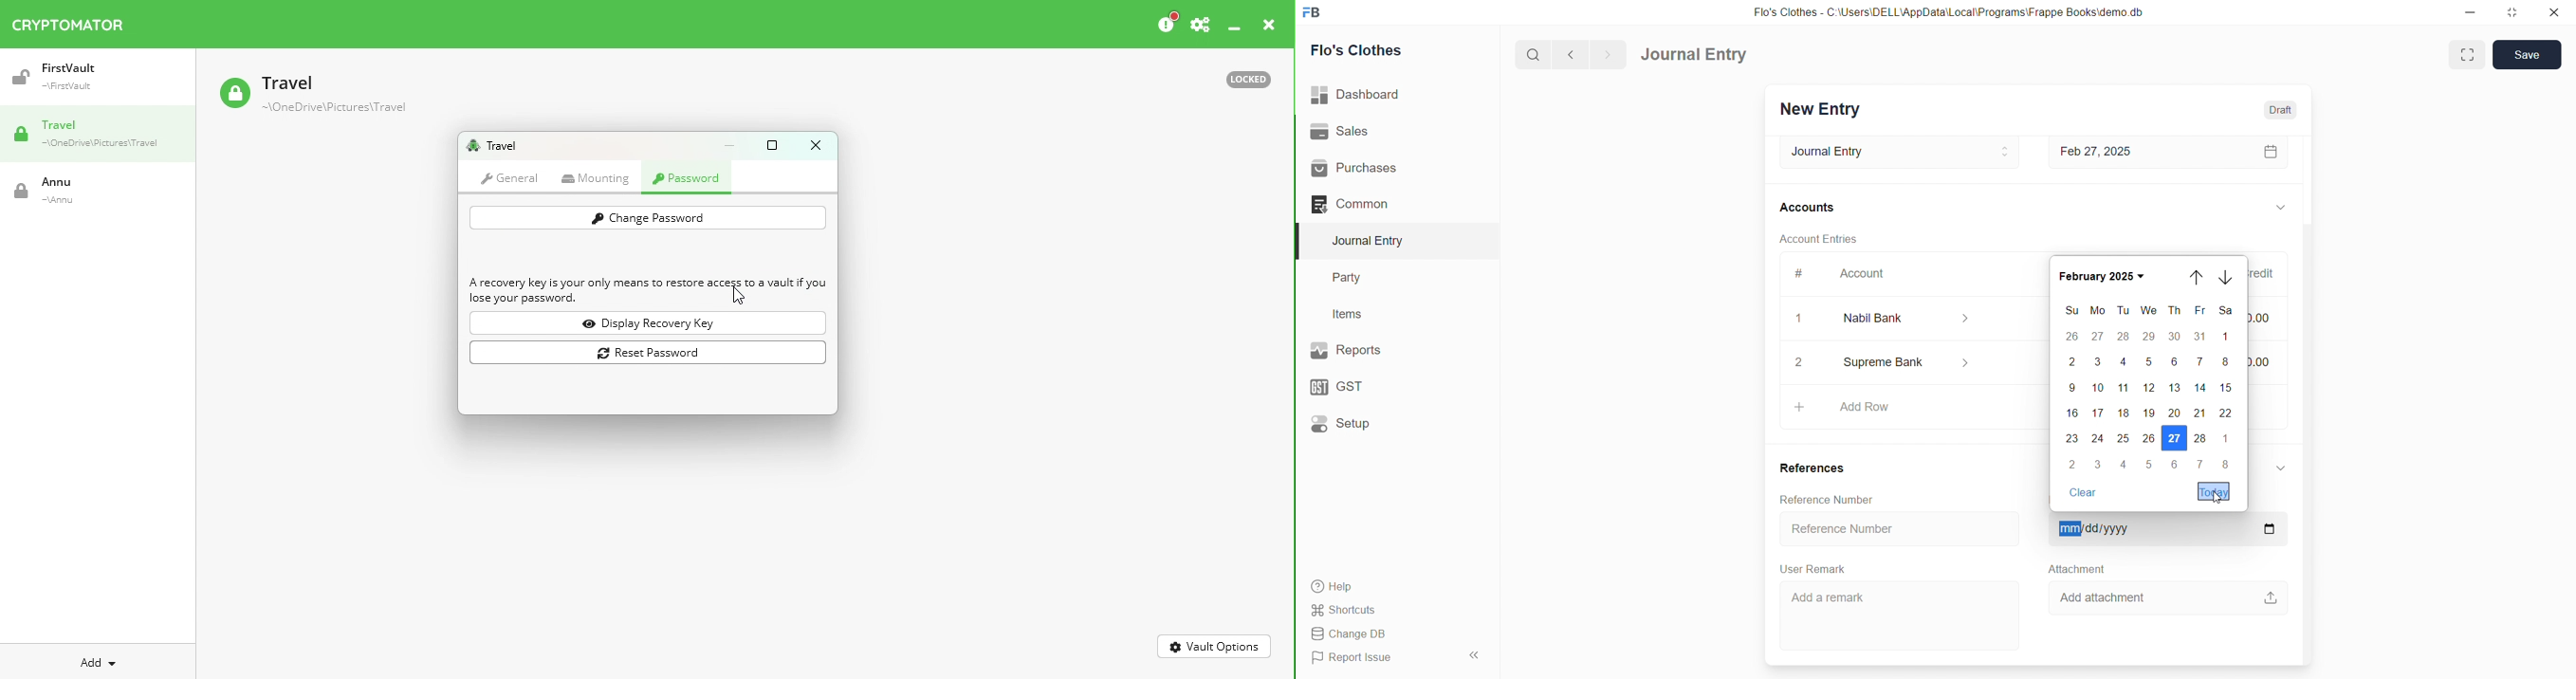  Describe the element at coordinates (2149, 311) in the screenshot. I see `WE` at that location.